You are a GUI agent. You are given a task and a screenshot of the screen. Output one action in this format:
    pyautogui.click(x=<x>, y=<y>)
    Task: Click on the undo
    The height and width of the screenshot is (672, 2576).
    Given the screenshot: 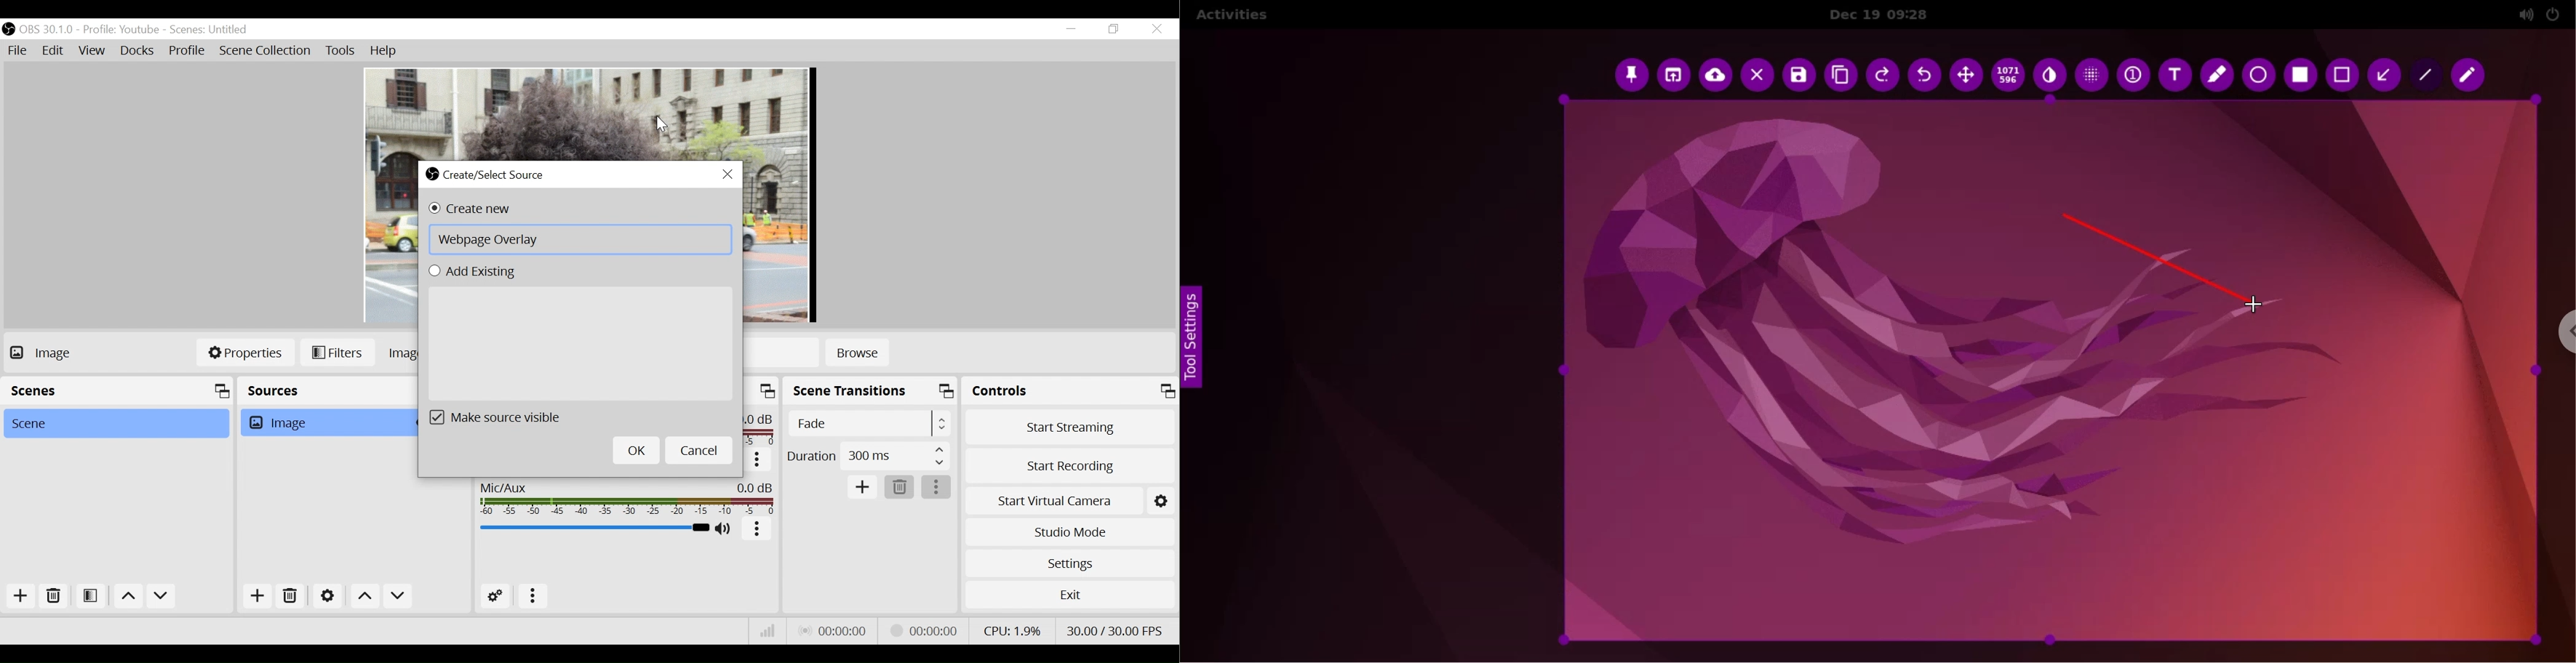 What is the action you would take?
    pyautogui.click(x=1928, y=75)
    